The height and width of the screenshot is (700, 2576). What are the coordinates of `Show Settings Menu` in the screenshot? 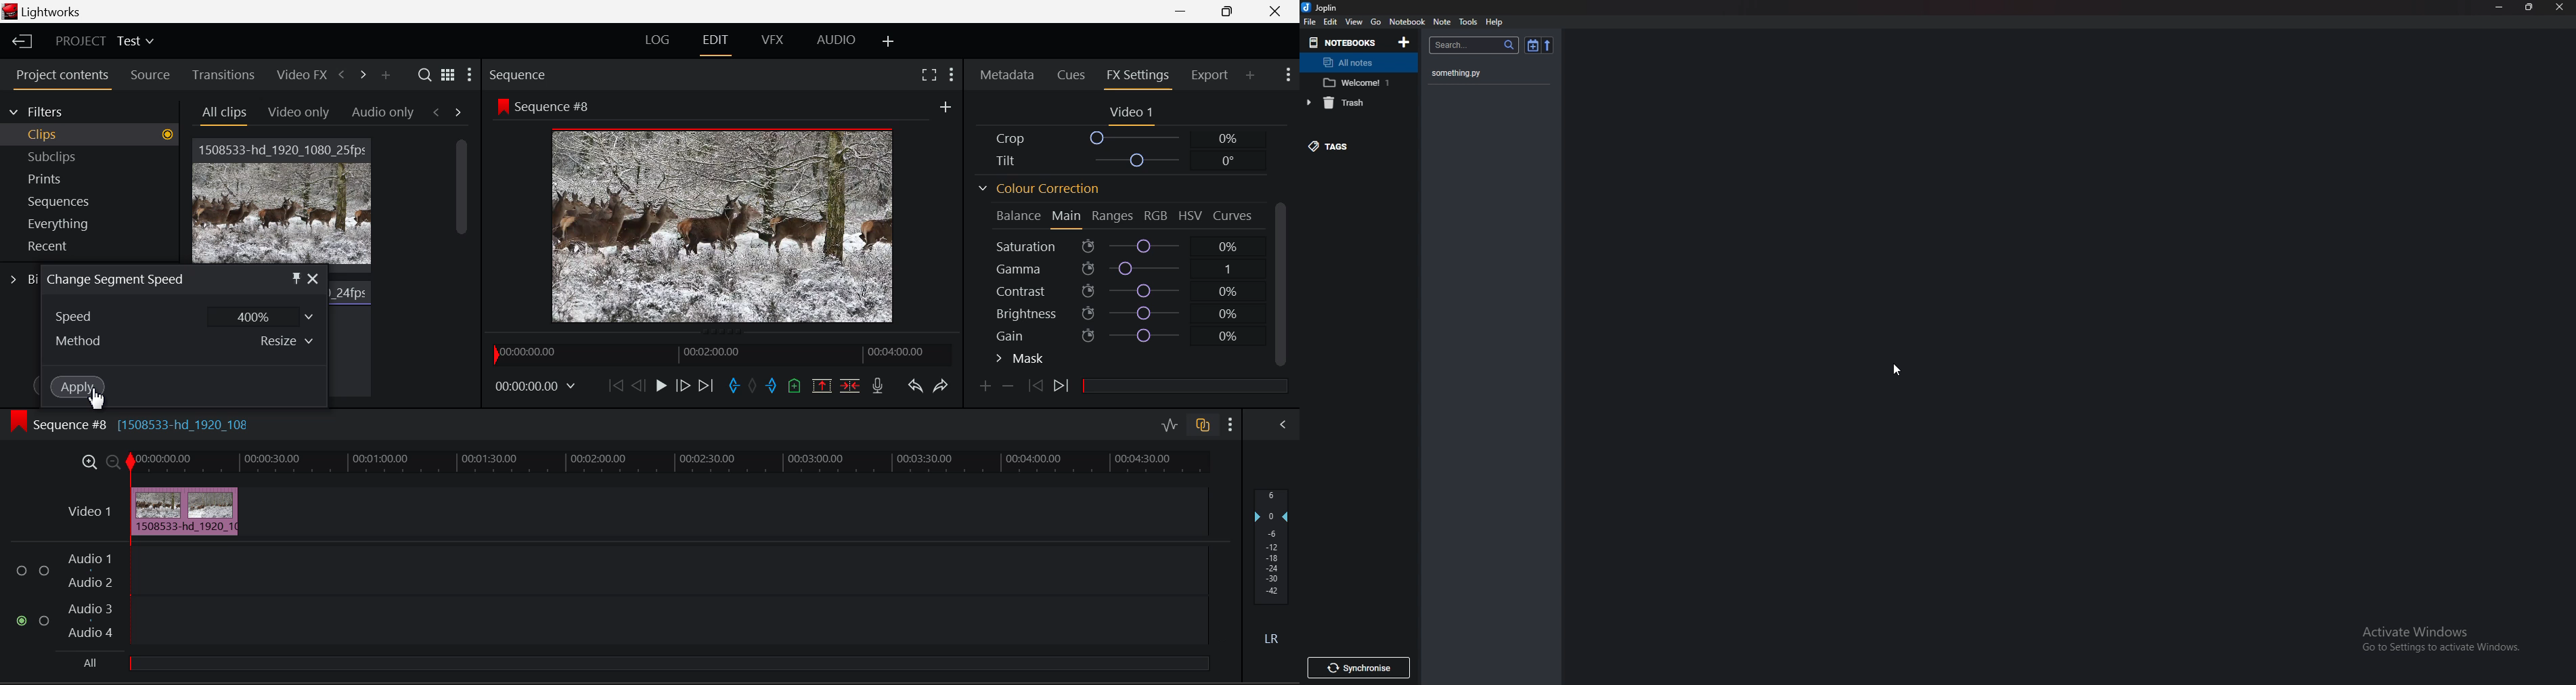 It's located at (954, 77).